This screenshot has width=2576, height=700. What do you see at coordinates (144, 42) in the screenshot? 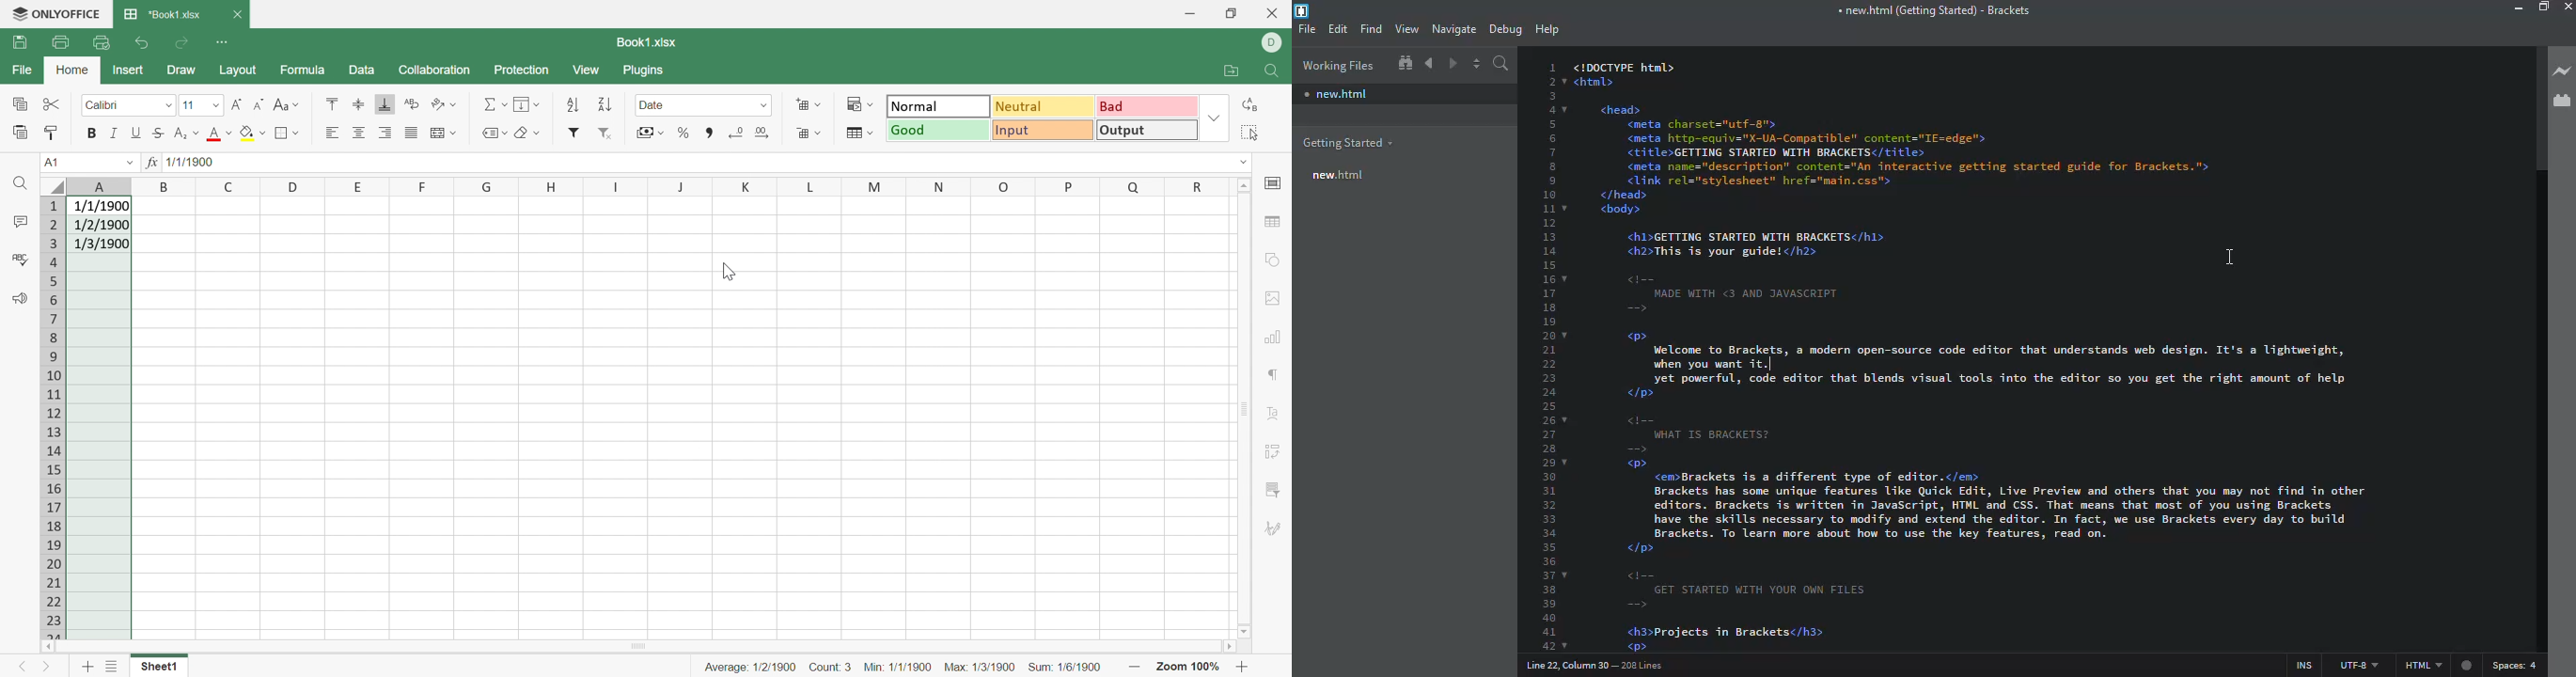
I see `Undo` at bounding box center [144, 42].